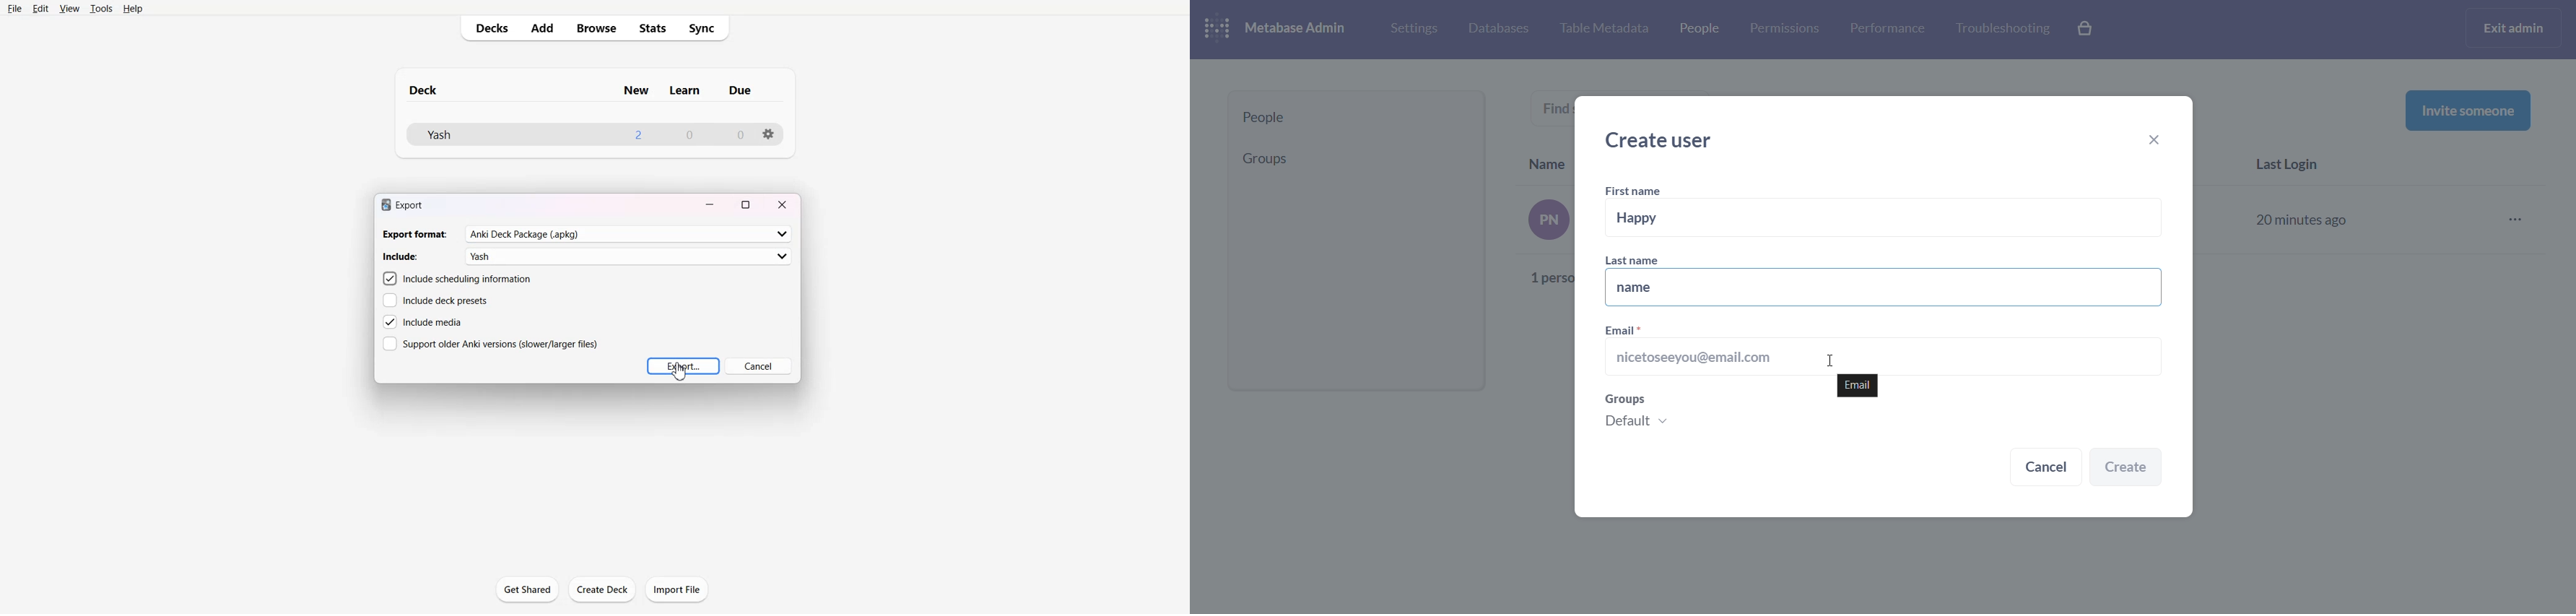 This screenshot has height=616, width=2576. What do you see at coordinates (15, 9) in the screenshot?
I see `File` at bounding box center [15, 9].